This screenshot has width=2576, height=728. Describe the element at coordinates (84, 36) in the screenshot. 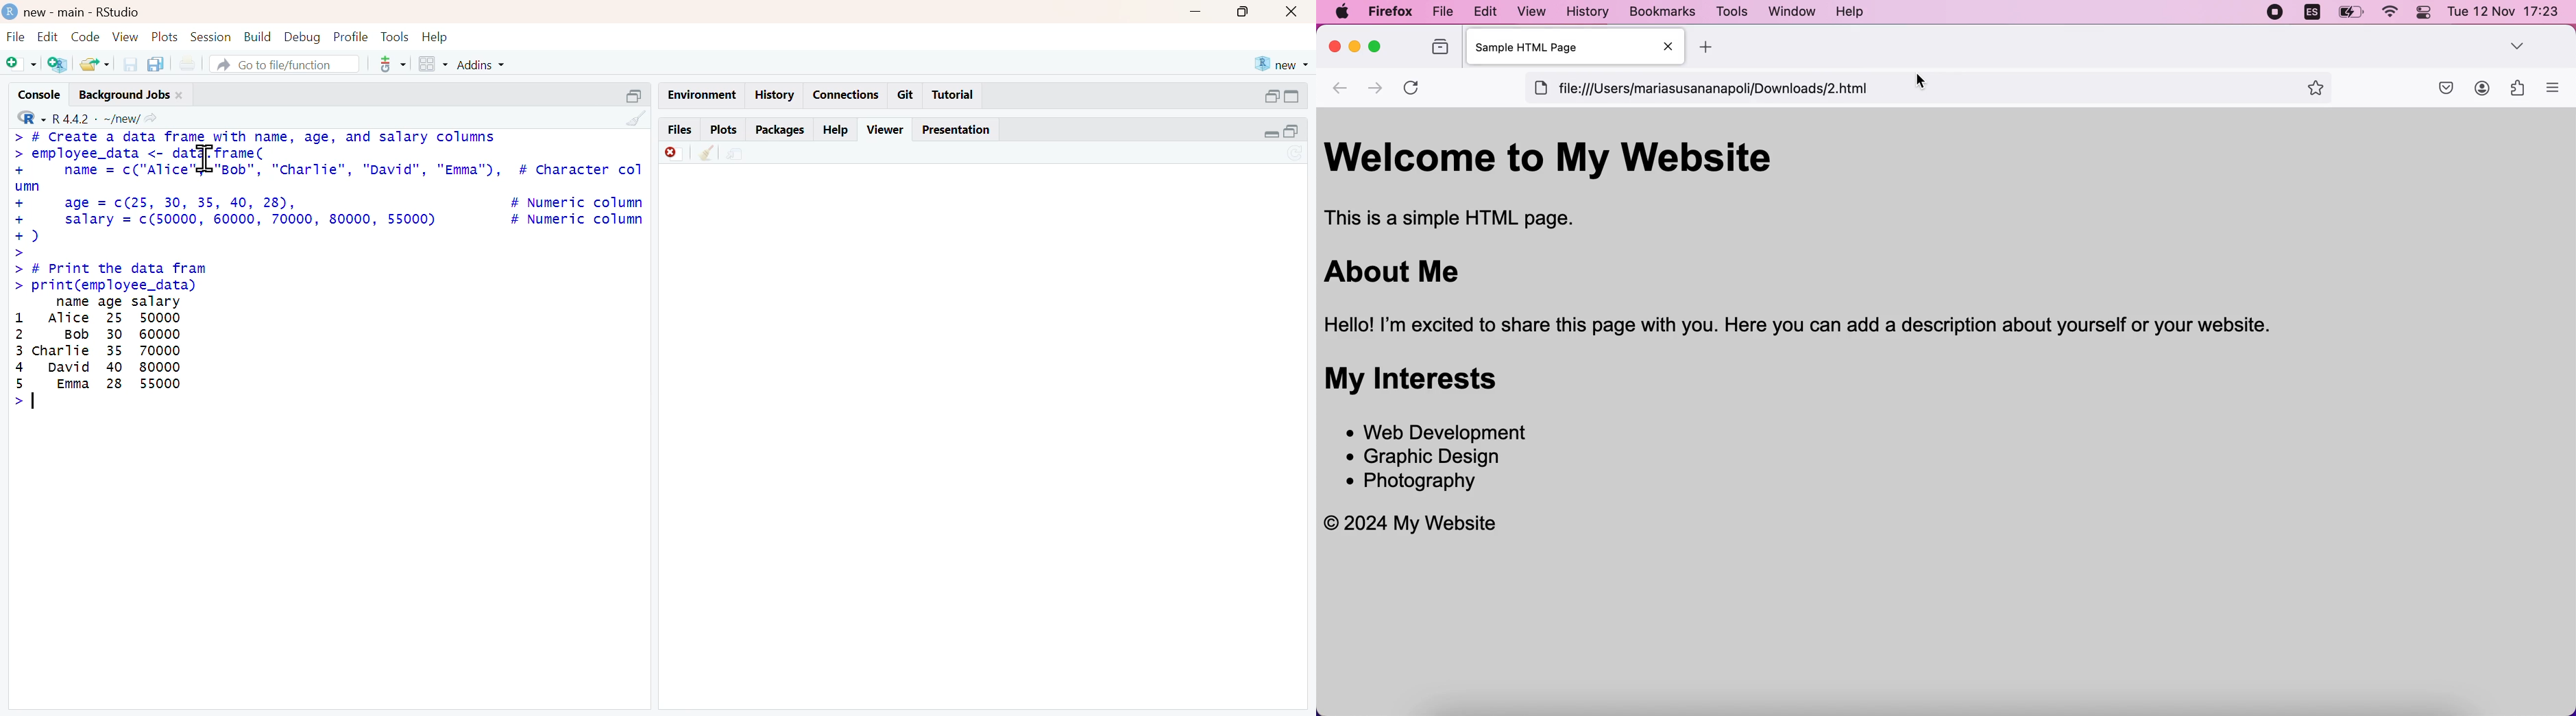

I see `Code` at that location.